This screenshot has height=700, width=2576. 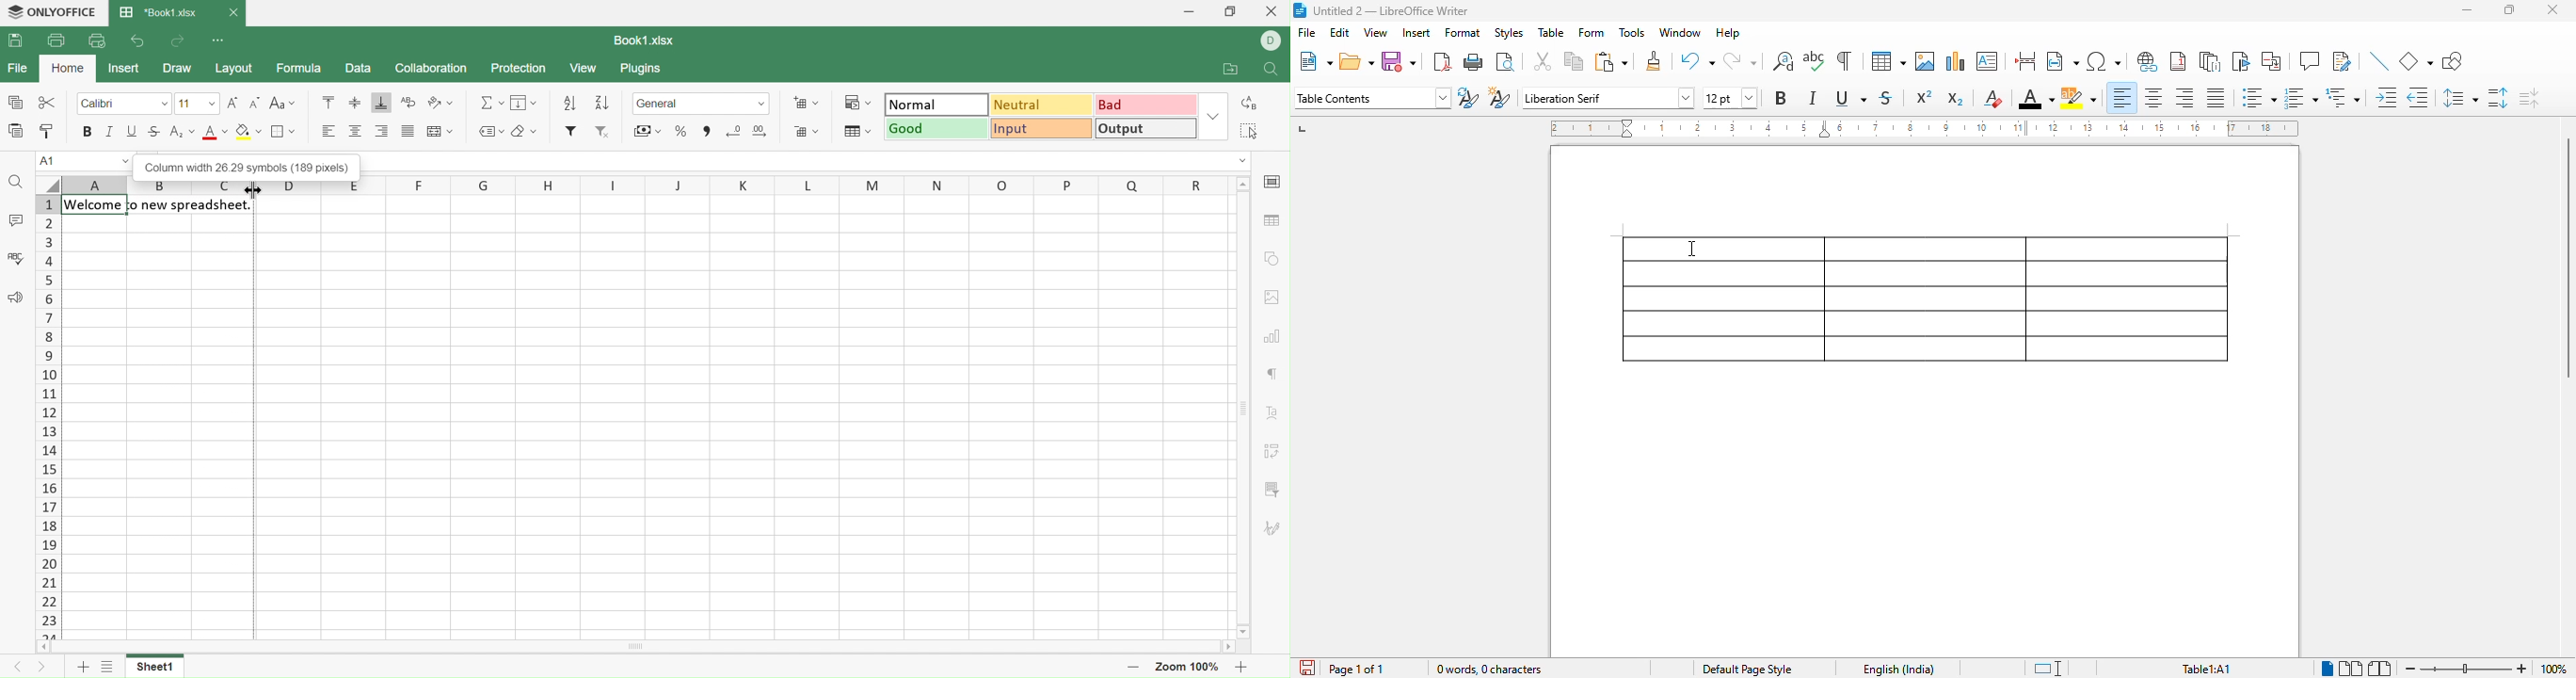 I want to click on justified, so click(x=2216, y=98).